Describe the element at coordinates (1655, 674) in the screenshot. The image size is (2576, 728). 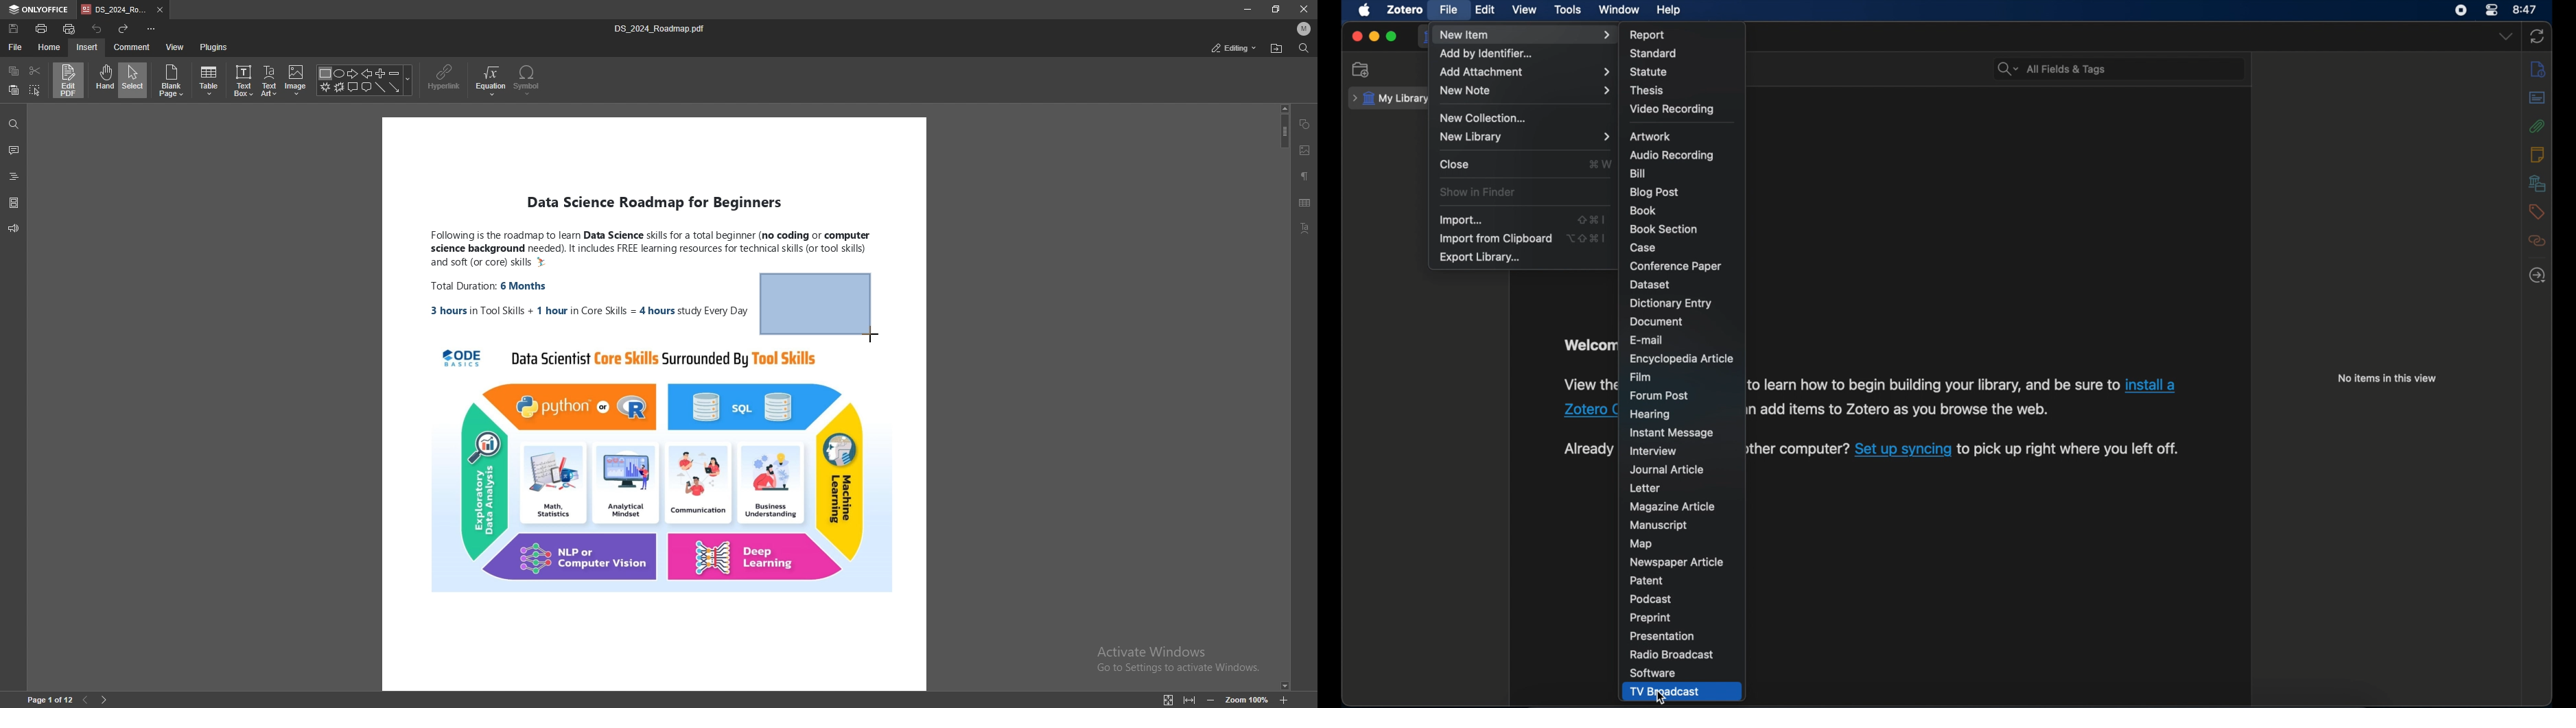
I see `software` at that location.